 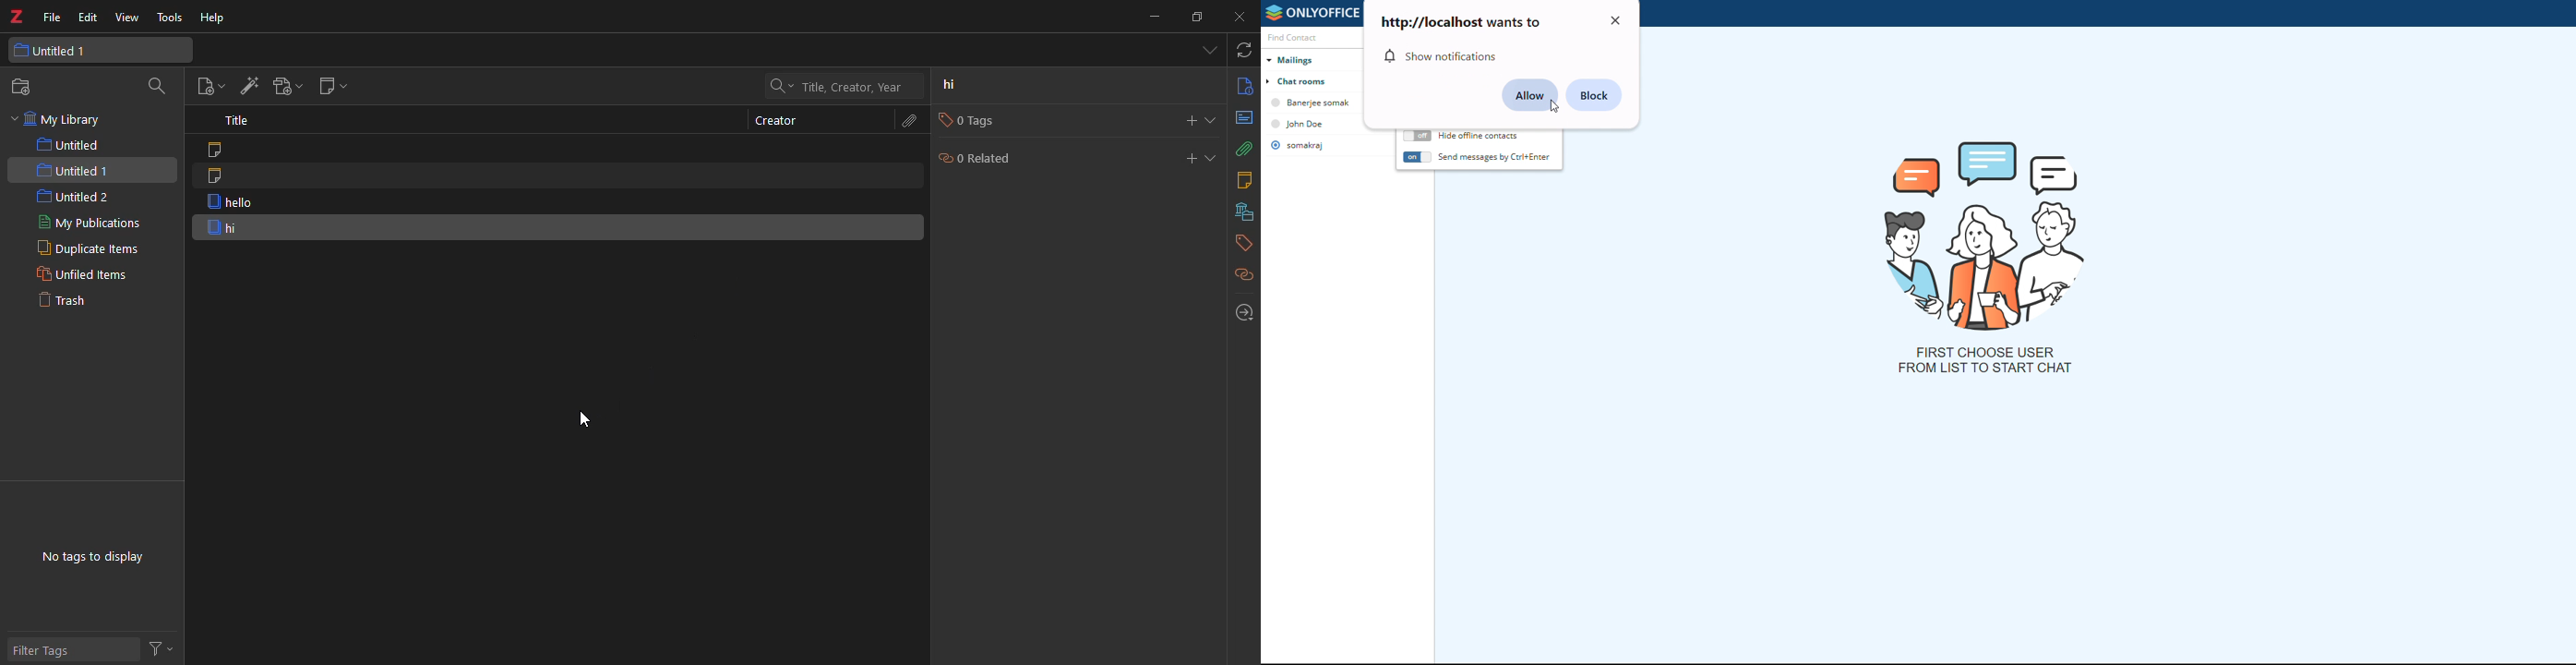 What do you see at coordinates (87, 18) in the screenshot?
I see `edit` at bounding box center [87, 18].